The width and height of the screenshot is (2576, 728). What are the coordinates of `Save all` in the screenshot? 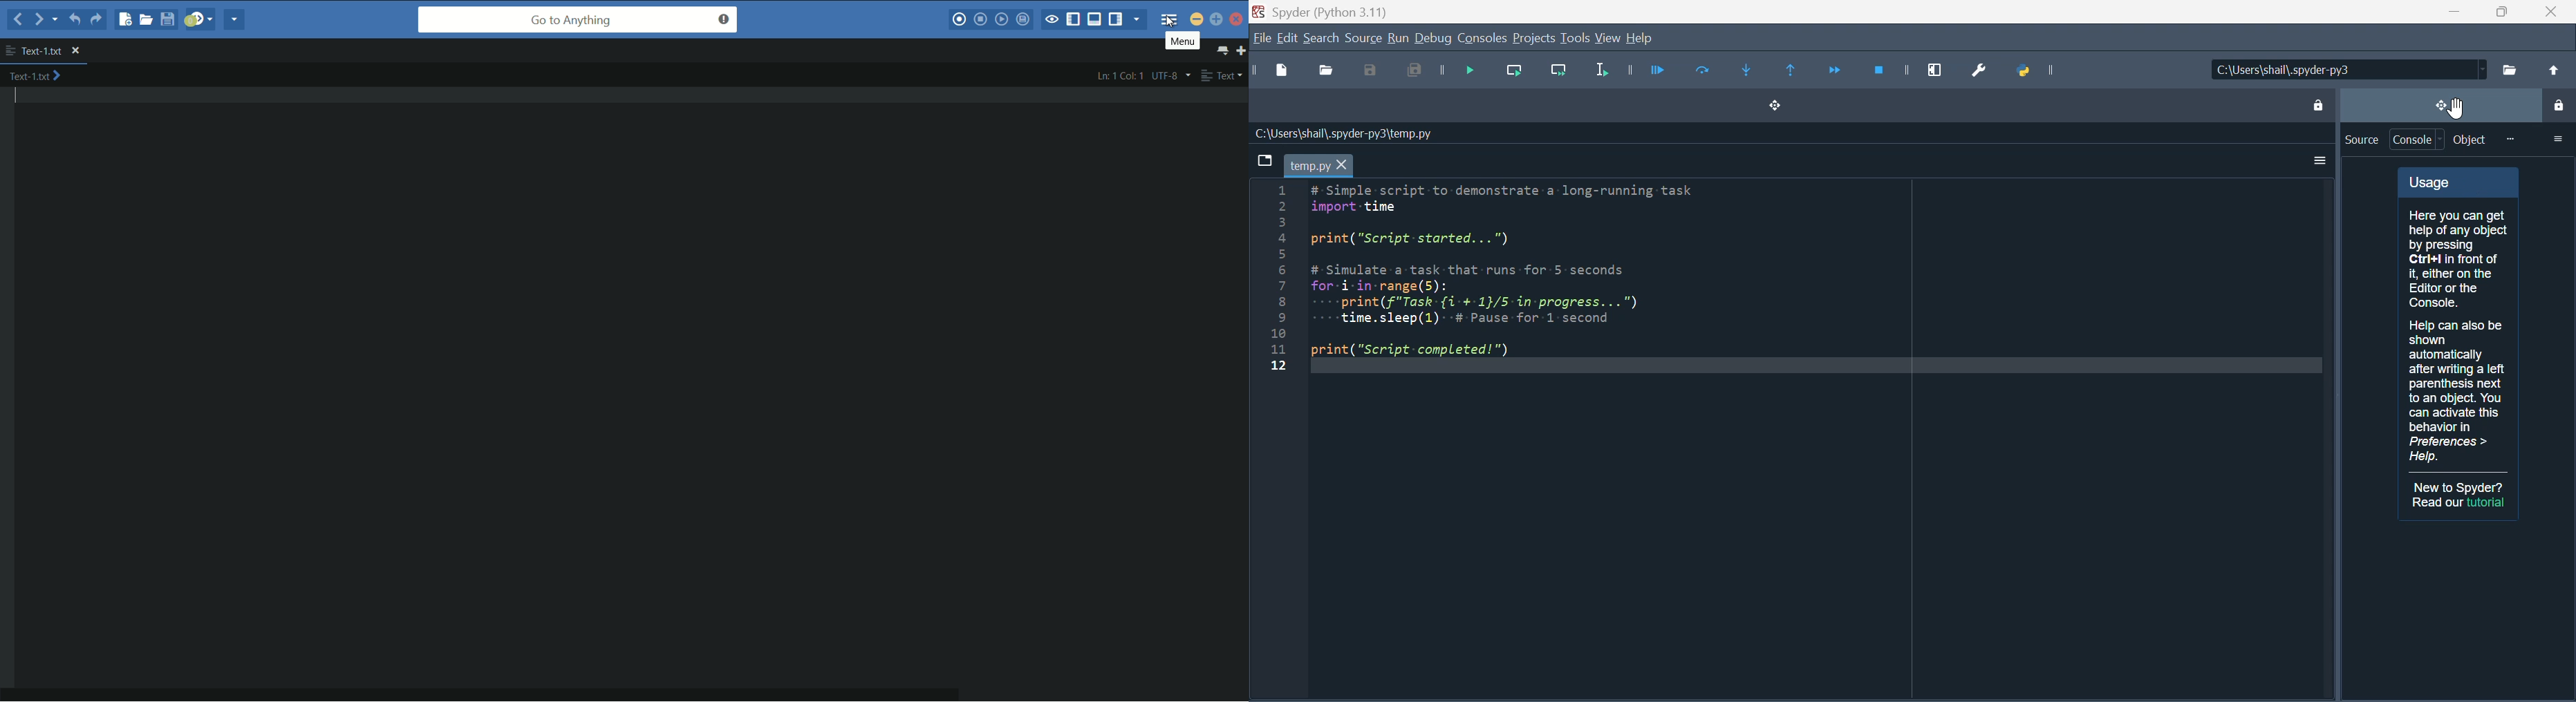 It's located at (1410, 73).